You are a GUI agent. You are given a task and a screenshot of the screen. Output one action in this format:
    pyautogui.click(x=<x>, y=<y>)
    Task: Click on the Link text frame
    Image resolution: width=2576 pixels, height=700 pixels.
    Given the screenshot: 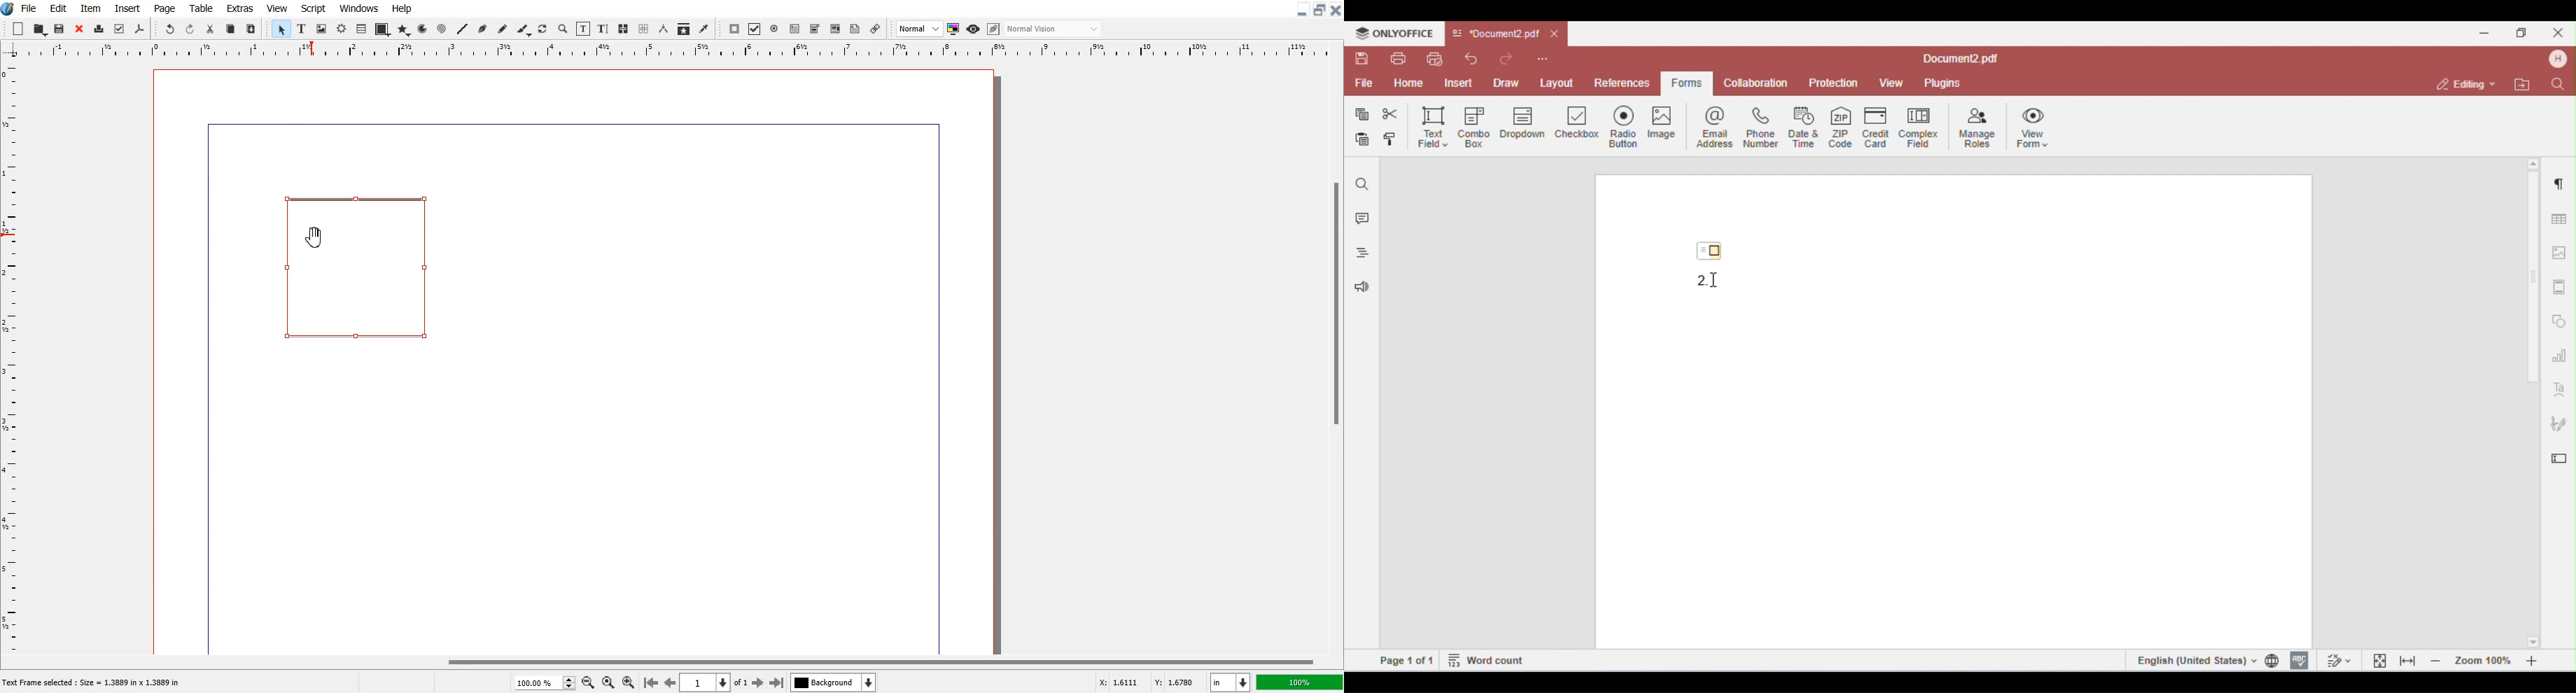 What is the action you would take?
    pyautogui.click(x=624, y=29)
    